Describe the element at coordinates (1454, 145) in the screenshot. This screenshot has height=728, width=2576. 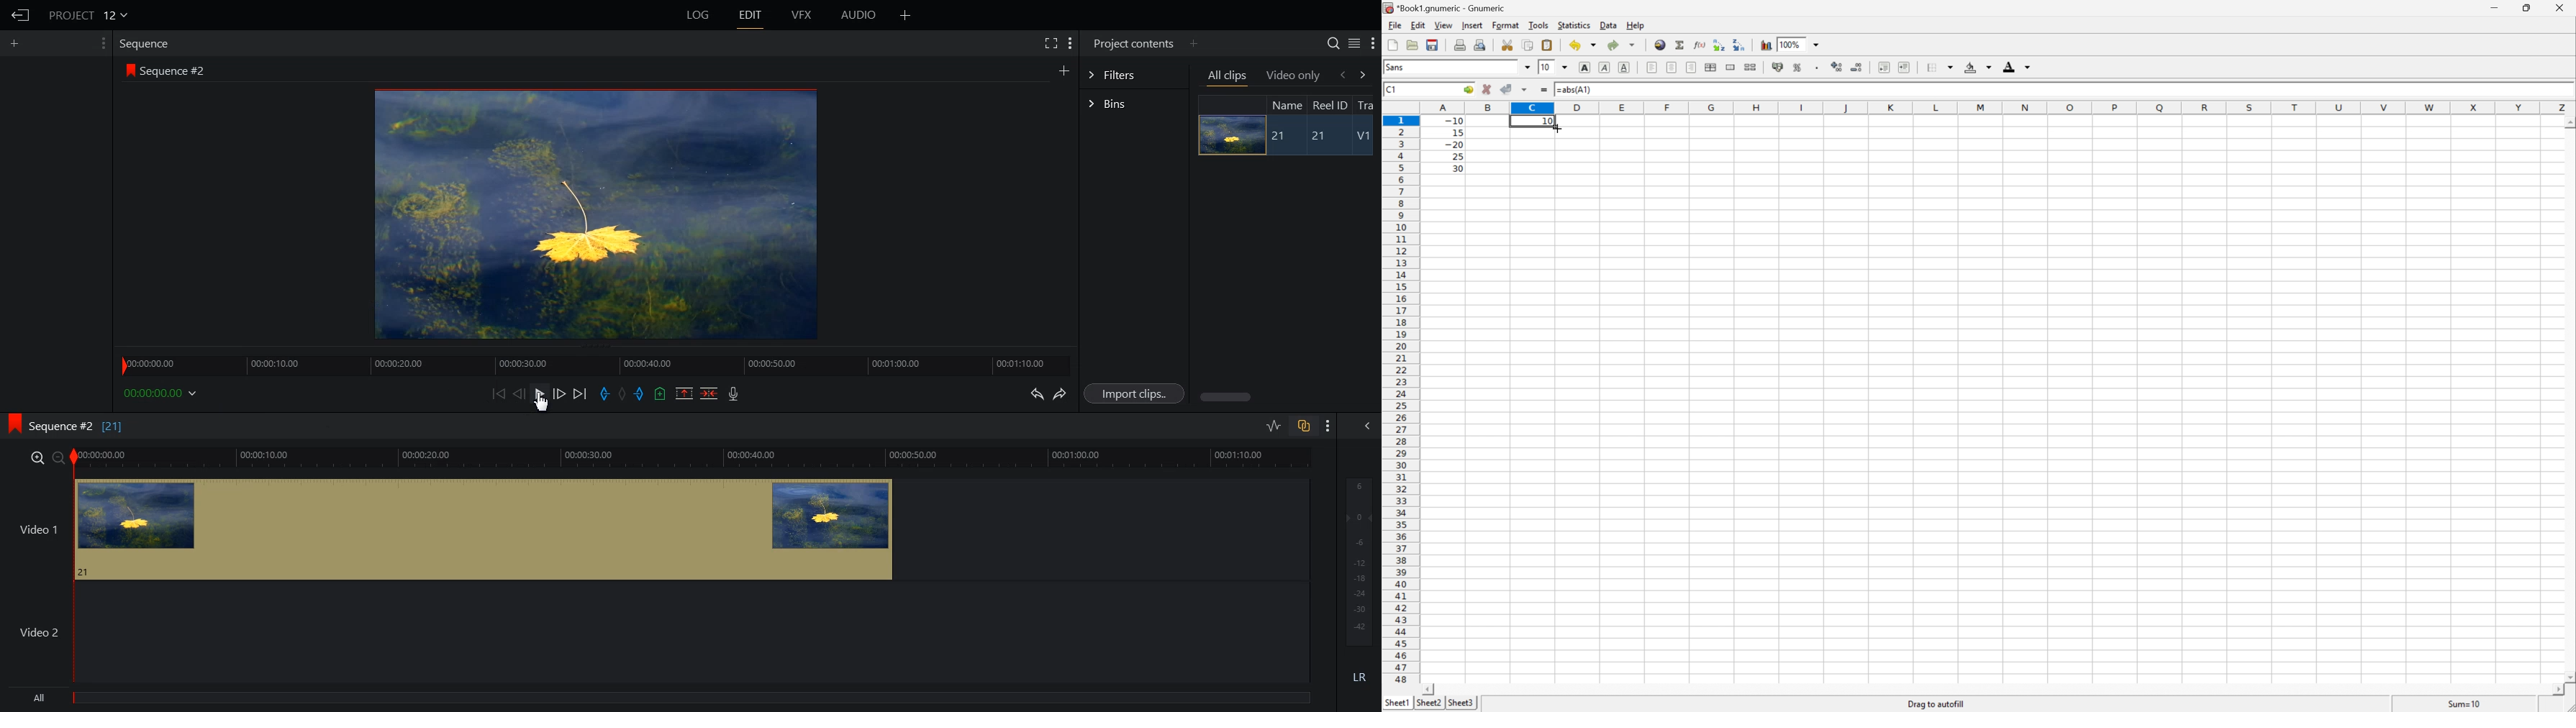
I see `-20` at that location.